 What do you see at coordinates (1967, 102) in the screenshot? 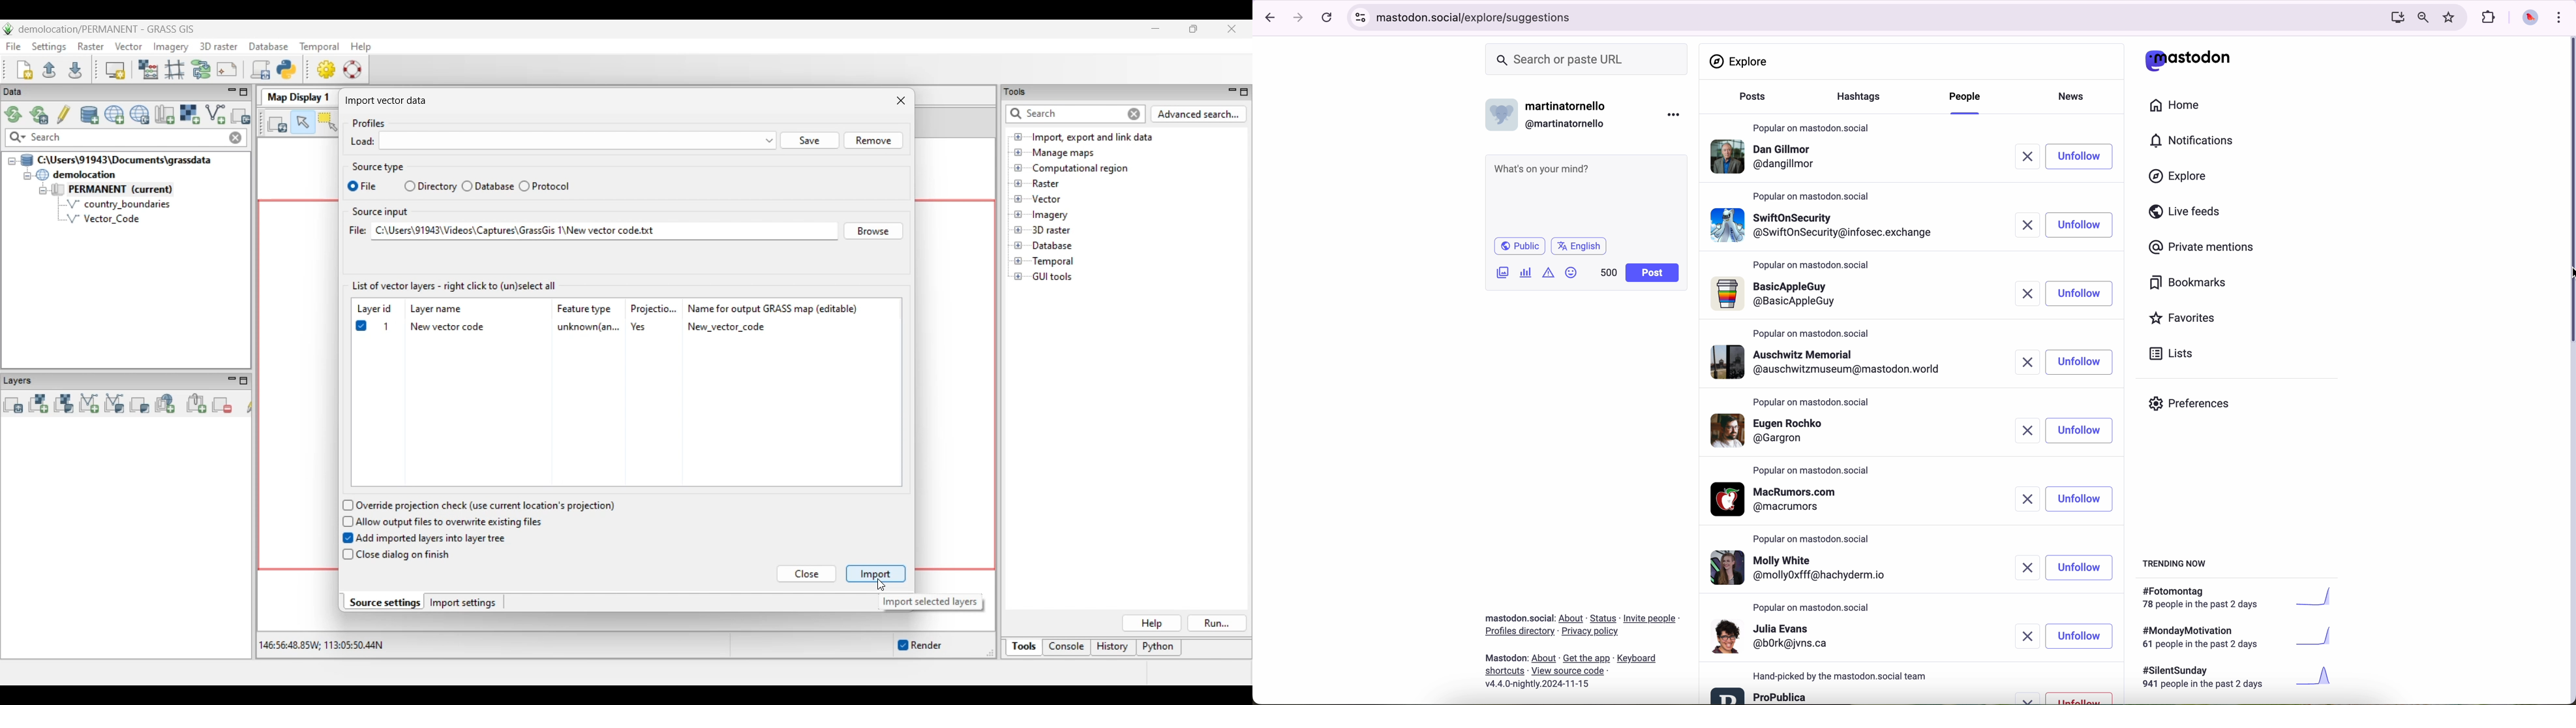
I see `click on people` at bounding box center [1967, 102].